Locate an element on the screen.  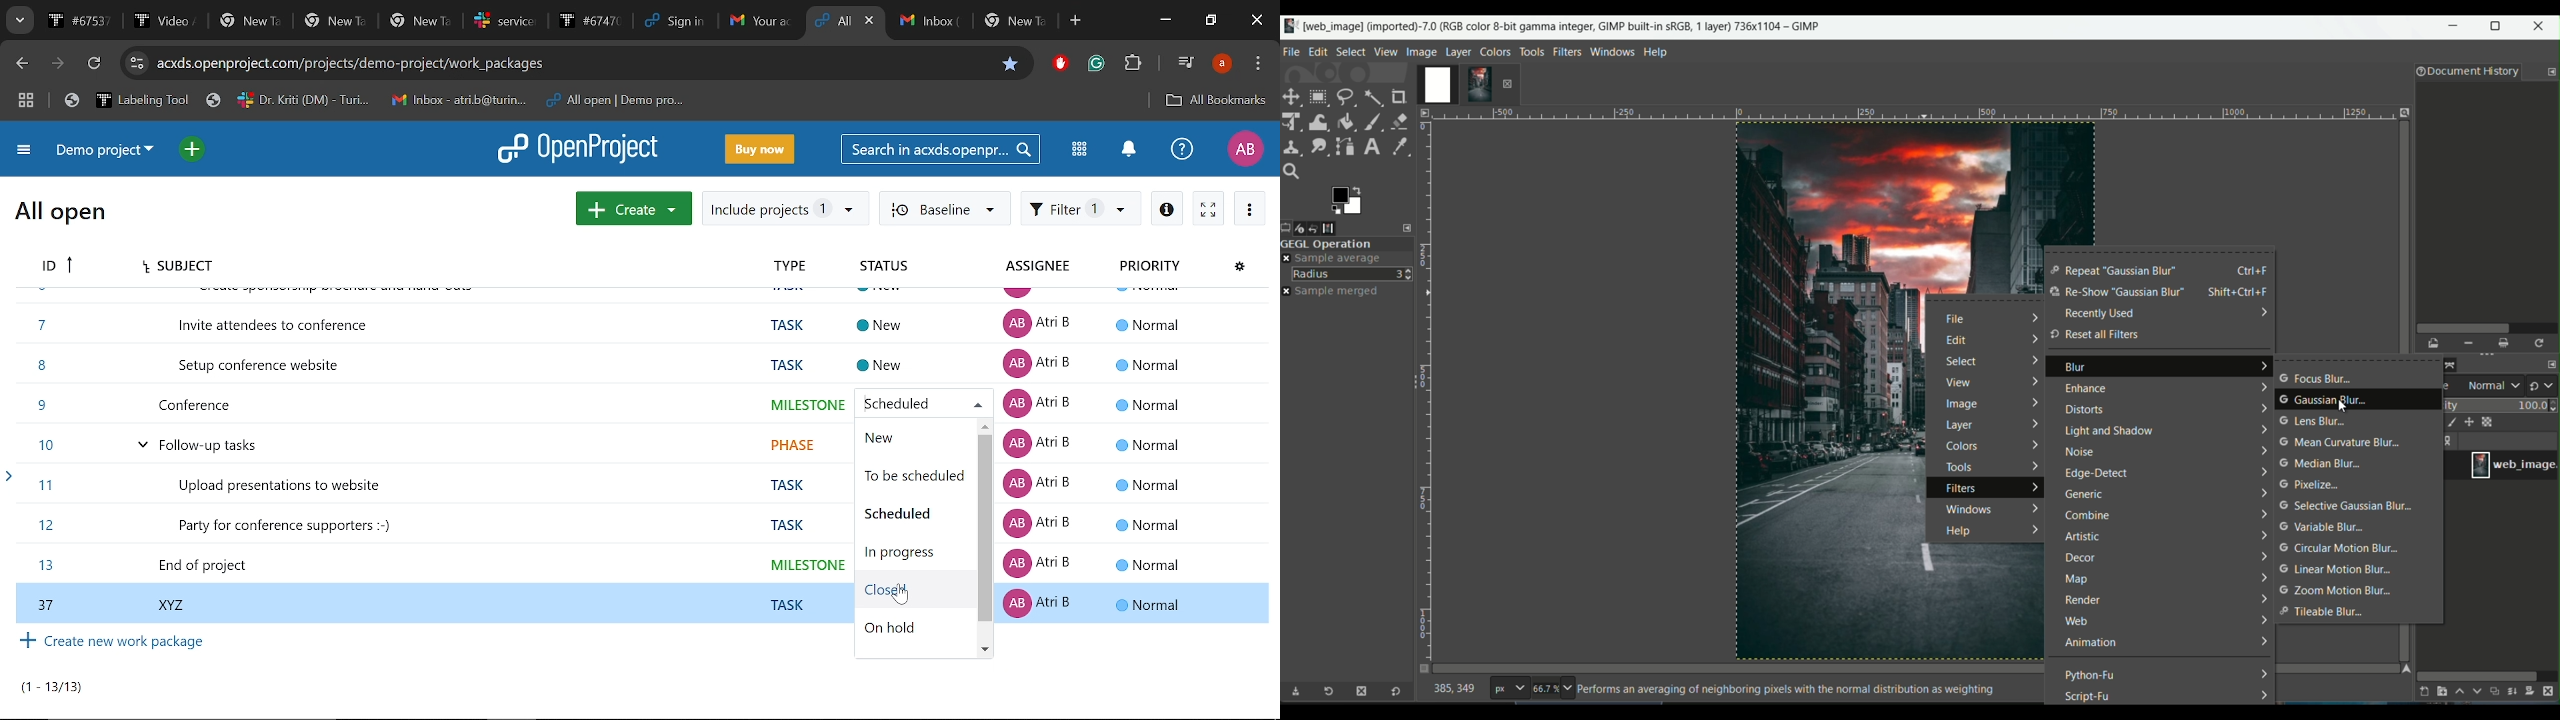
animation is located at coordinates (2091, 643).